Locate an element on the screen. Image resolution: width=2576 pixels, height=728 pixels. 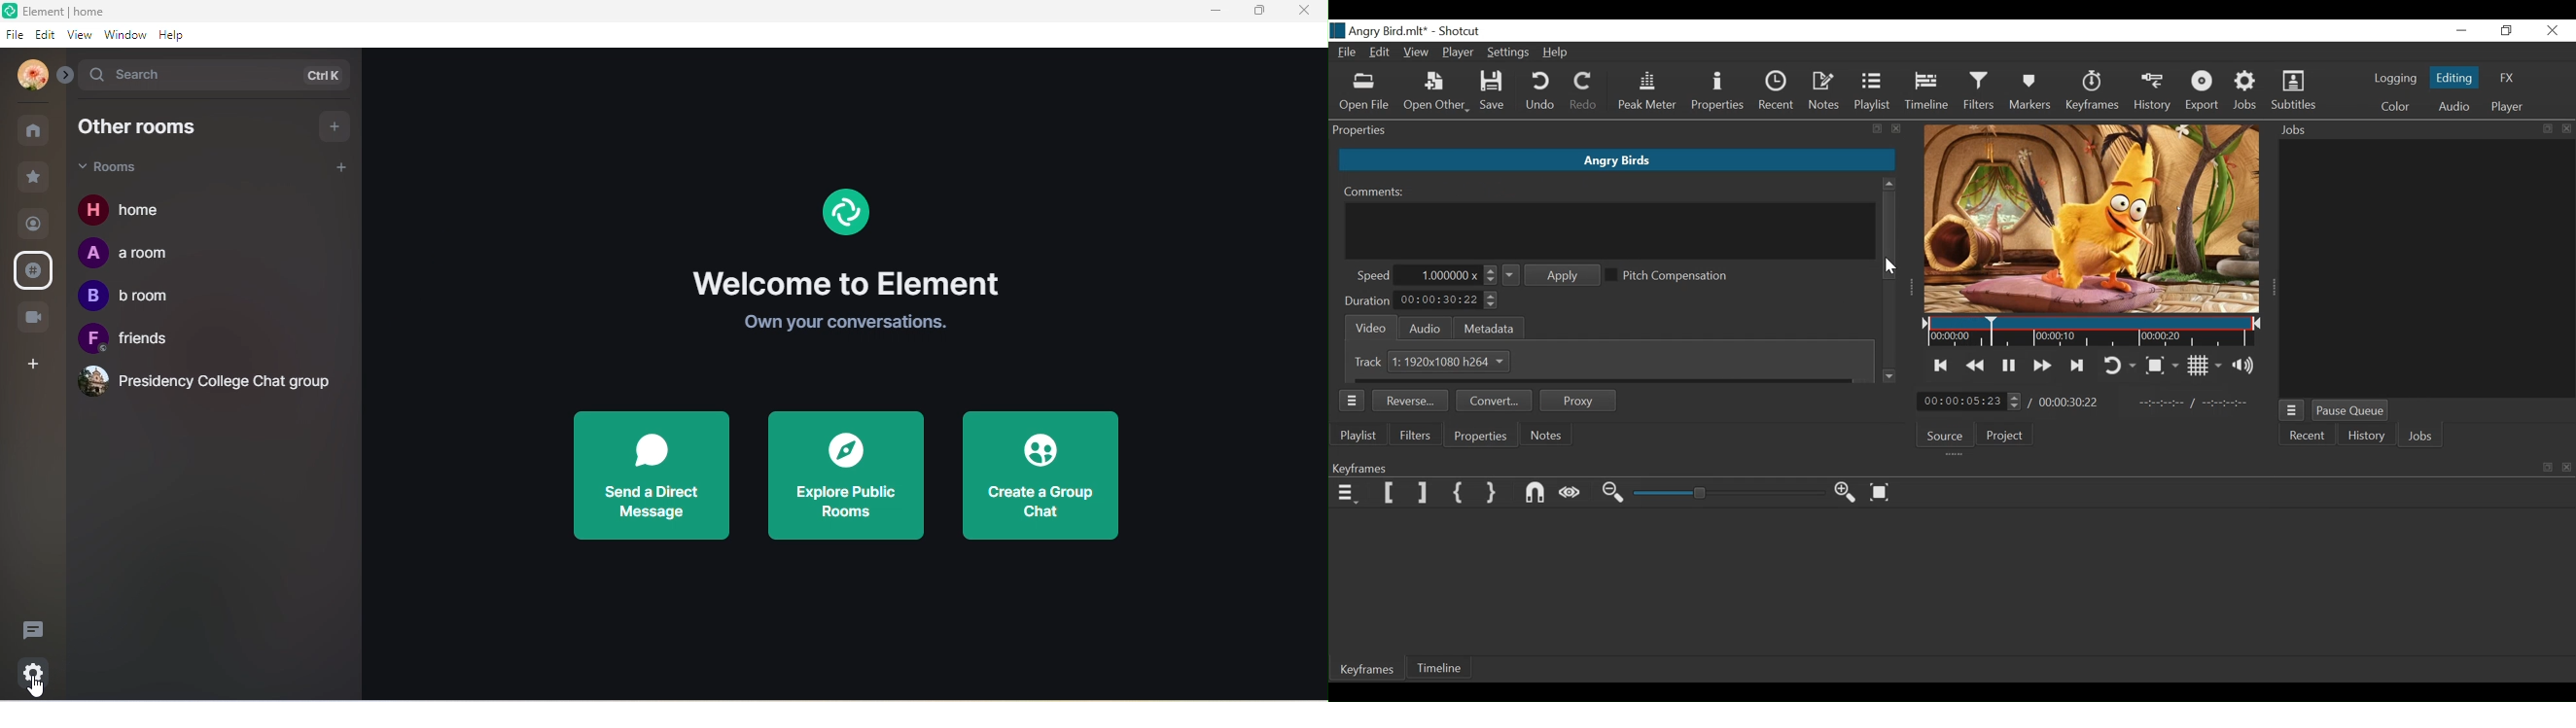
Show volume control is located at coordinates (2246, 367).